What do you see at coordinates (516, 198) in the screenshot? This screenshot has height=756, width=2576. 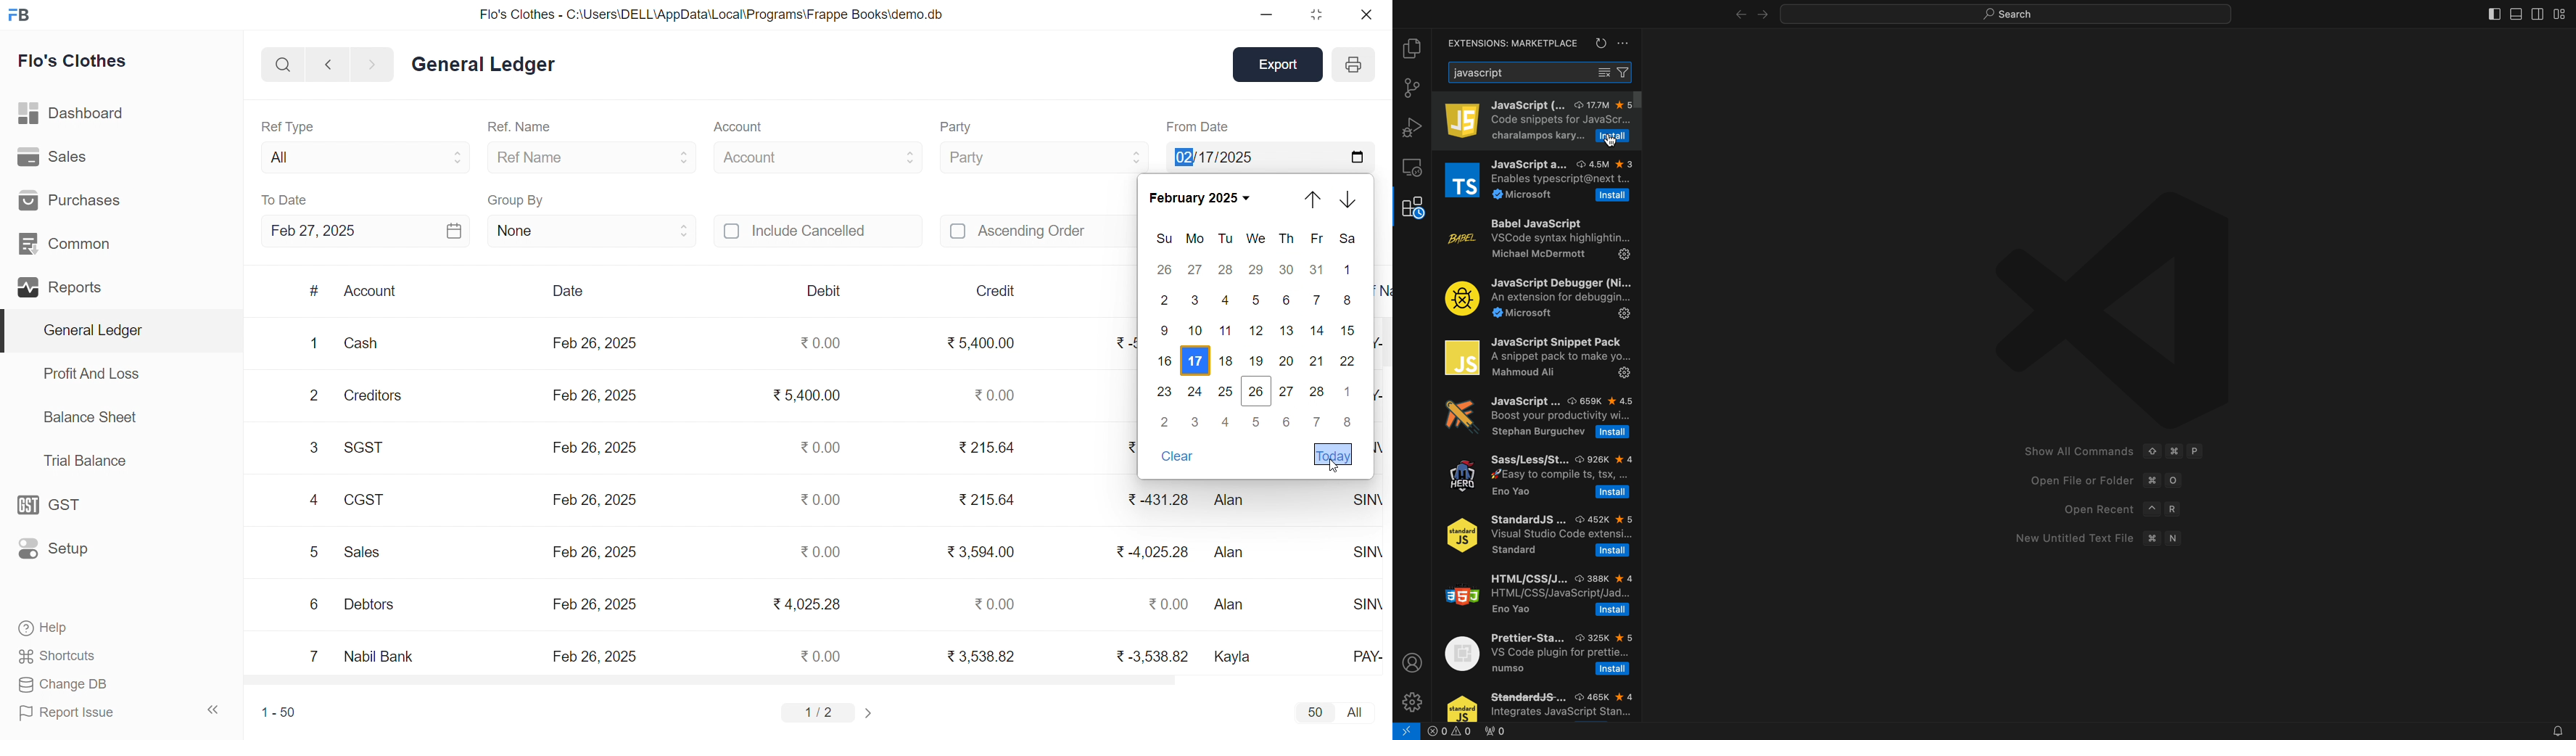 I see `Group By` at bounding box center [516, 198].